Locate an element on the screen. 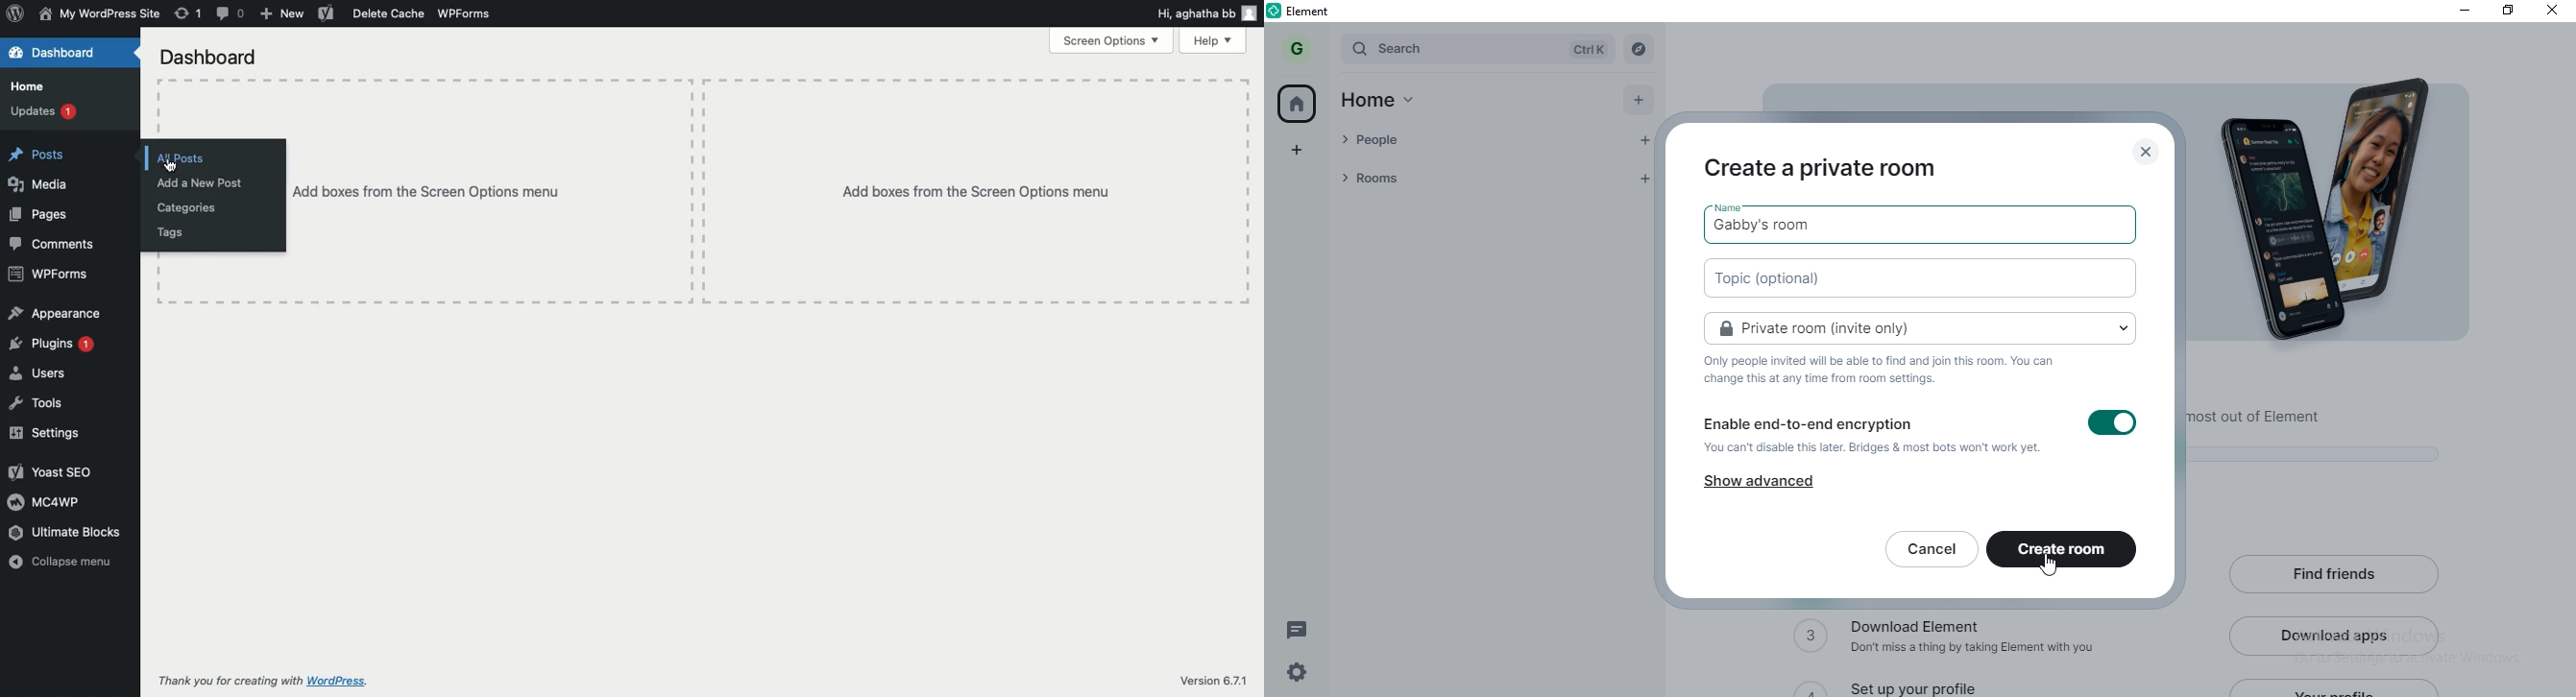  private room is located at coordinates (1920, 325).